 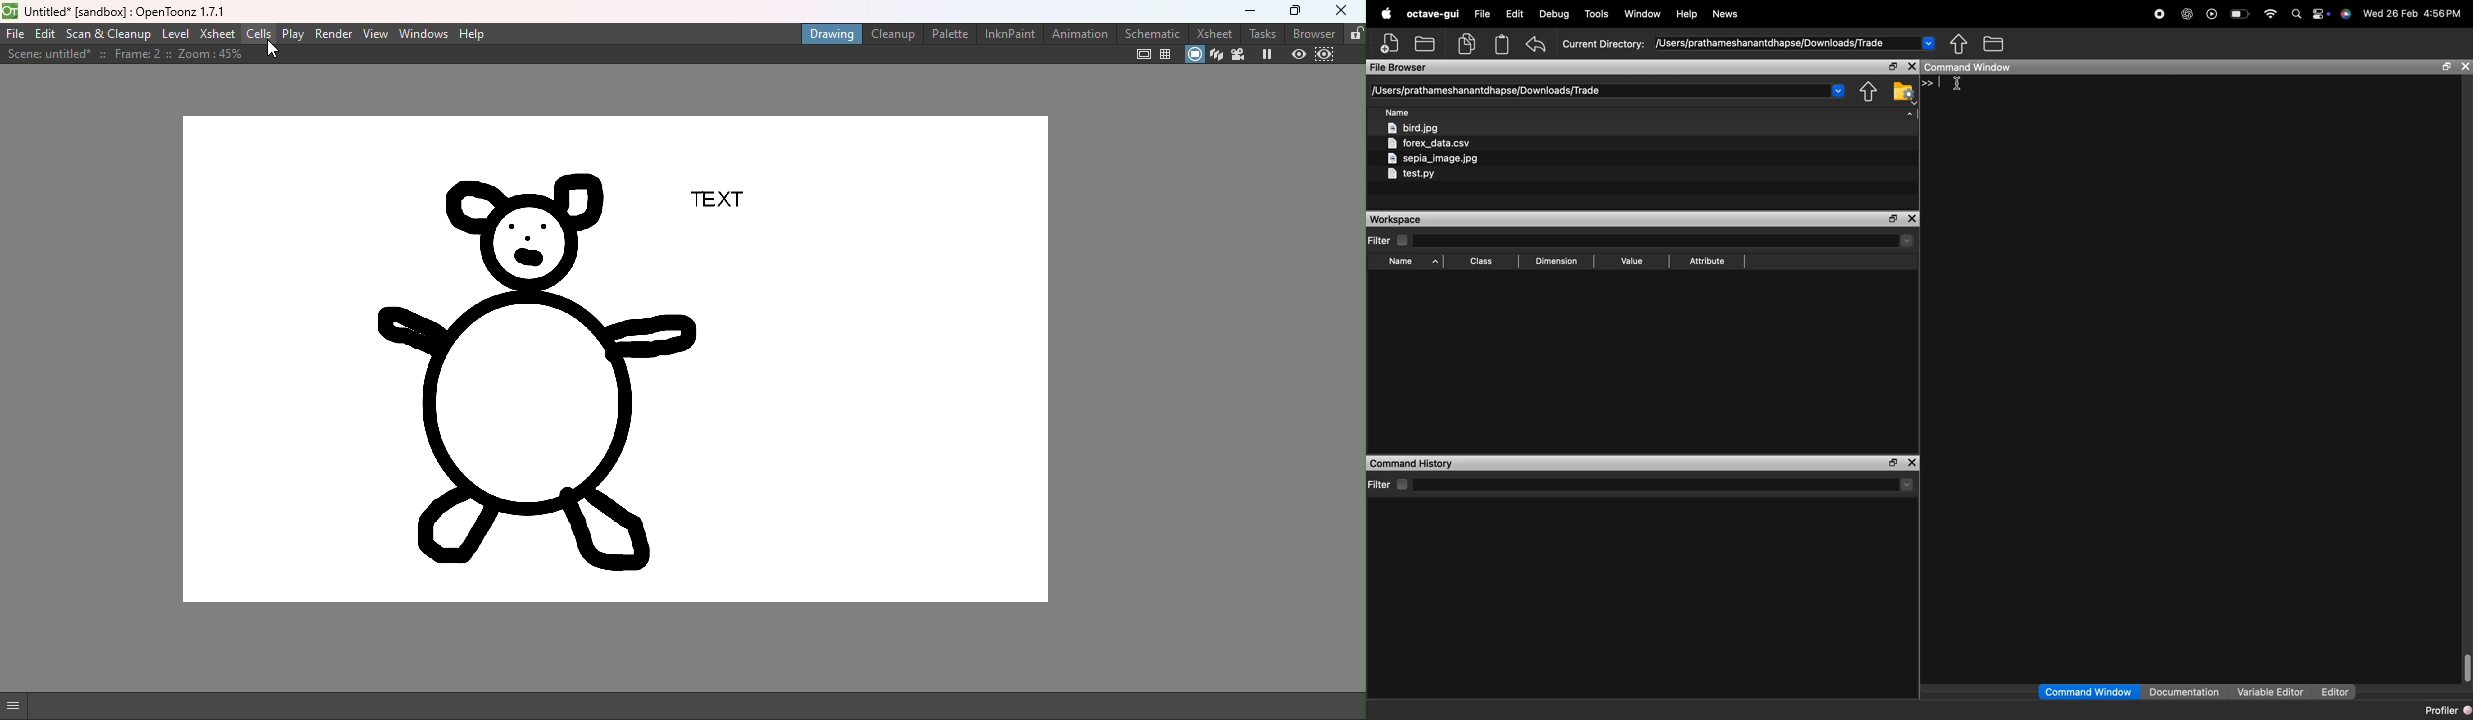 What do you see at coordinates (1867, 92) in the screenshot?
I see `share` at bounding box center [1867, 92].